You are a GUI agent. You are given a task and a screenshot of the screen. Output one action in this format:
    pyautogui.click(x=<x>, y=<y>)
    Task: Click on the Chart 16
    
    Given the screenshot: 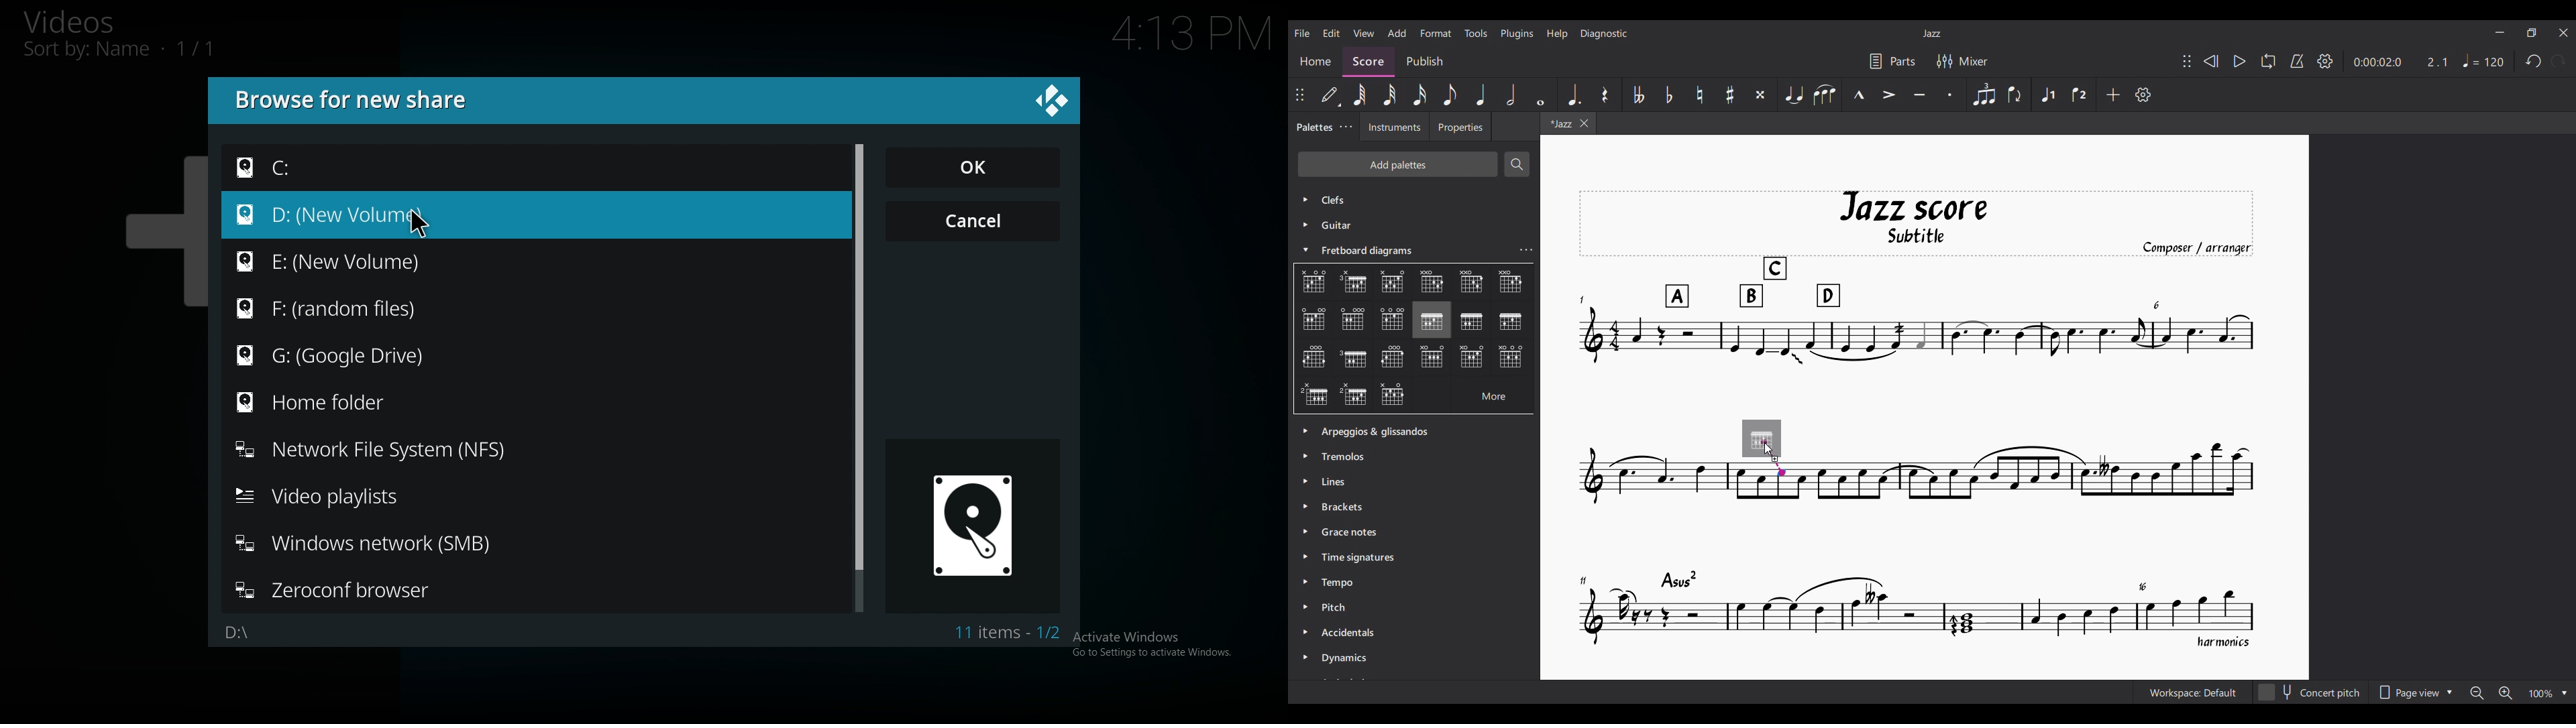 What is the action you would take?
    pyautogui.click(x=1472, y=357)
    